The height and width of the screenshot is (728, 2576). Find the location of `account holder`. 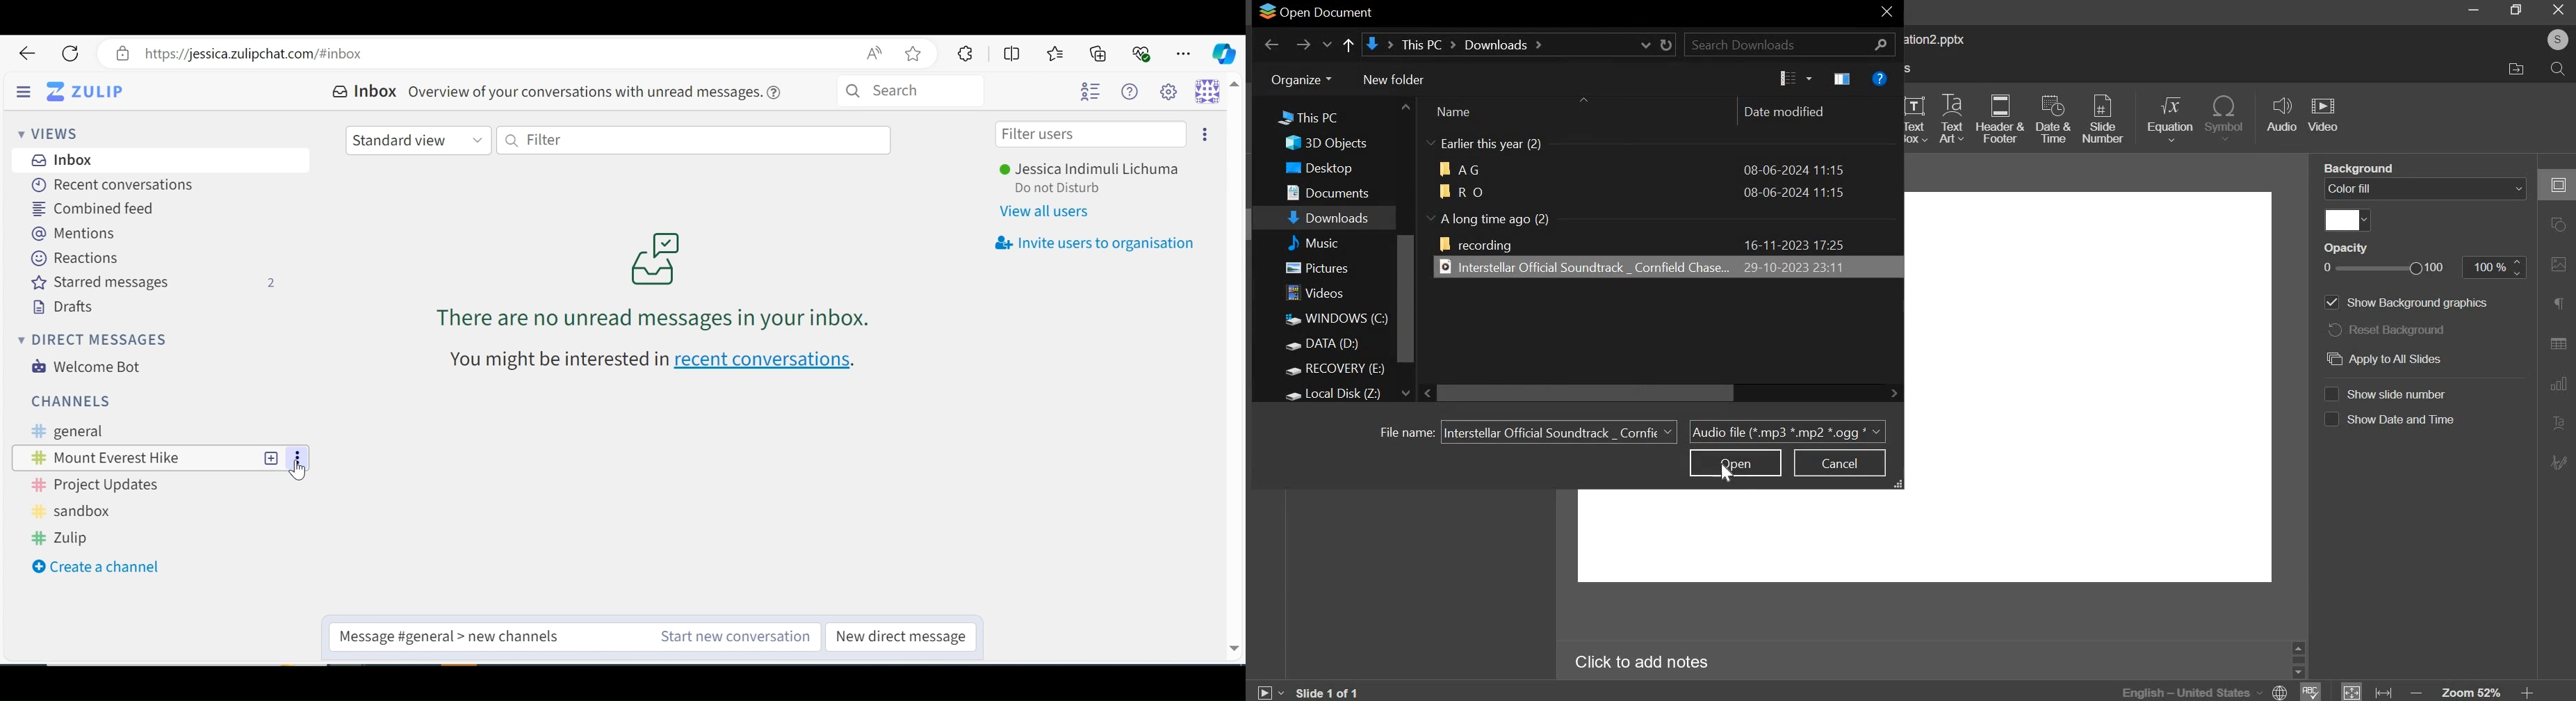

account holder is located at coordinates (2557, 40).